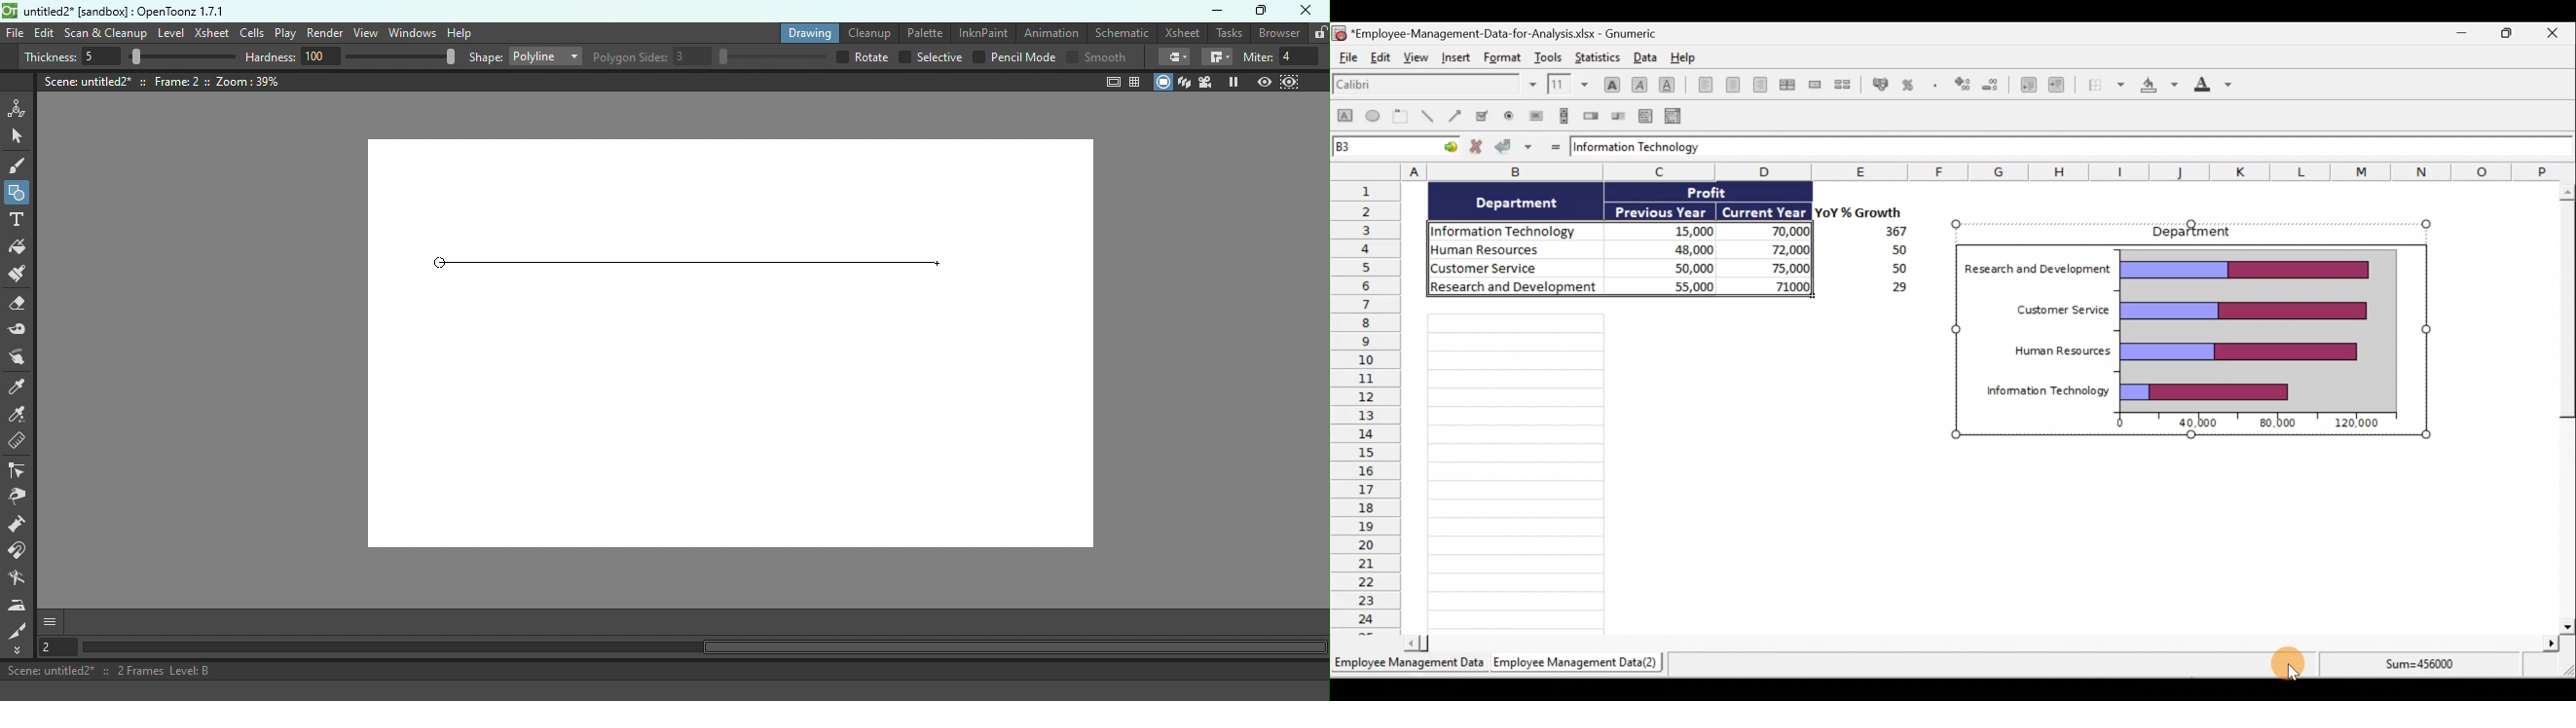  What do you see at coordinates (1843, 84) in the screenshot?
I see `Split merged range of cells` at bounding box center [1843, 84].